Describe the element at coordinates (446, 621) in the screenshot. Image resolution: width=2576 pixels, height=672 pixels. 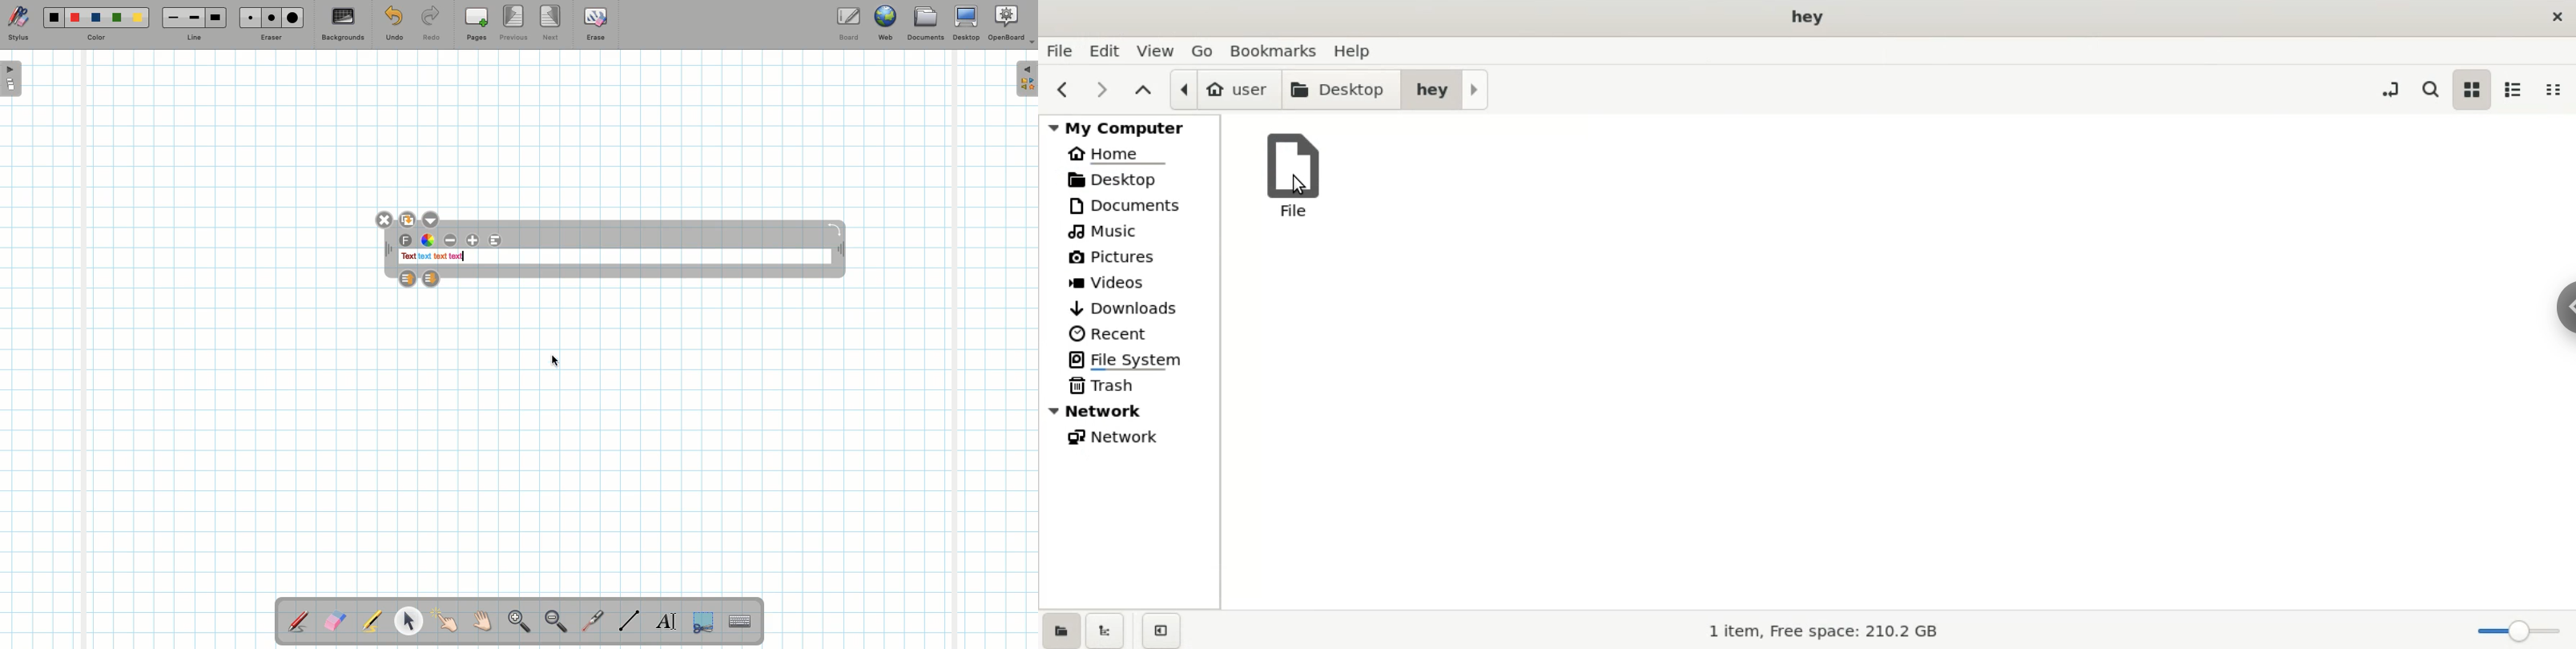
I see `Pointer` at that location.